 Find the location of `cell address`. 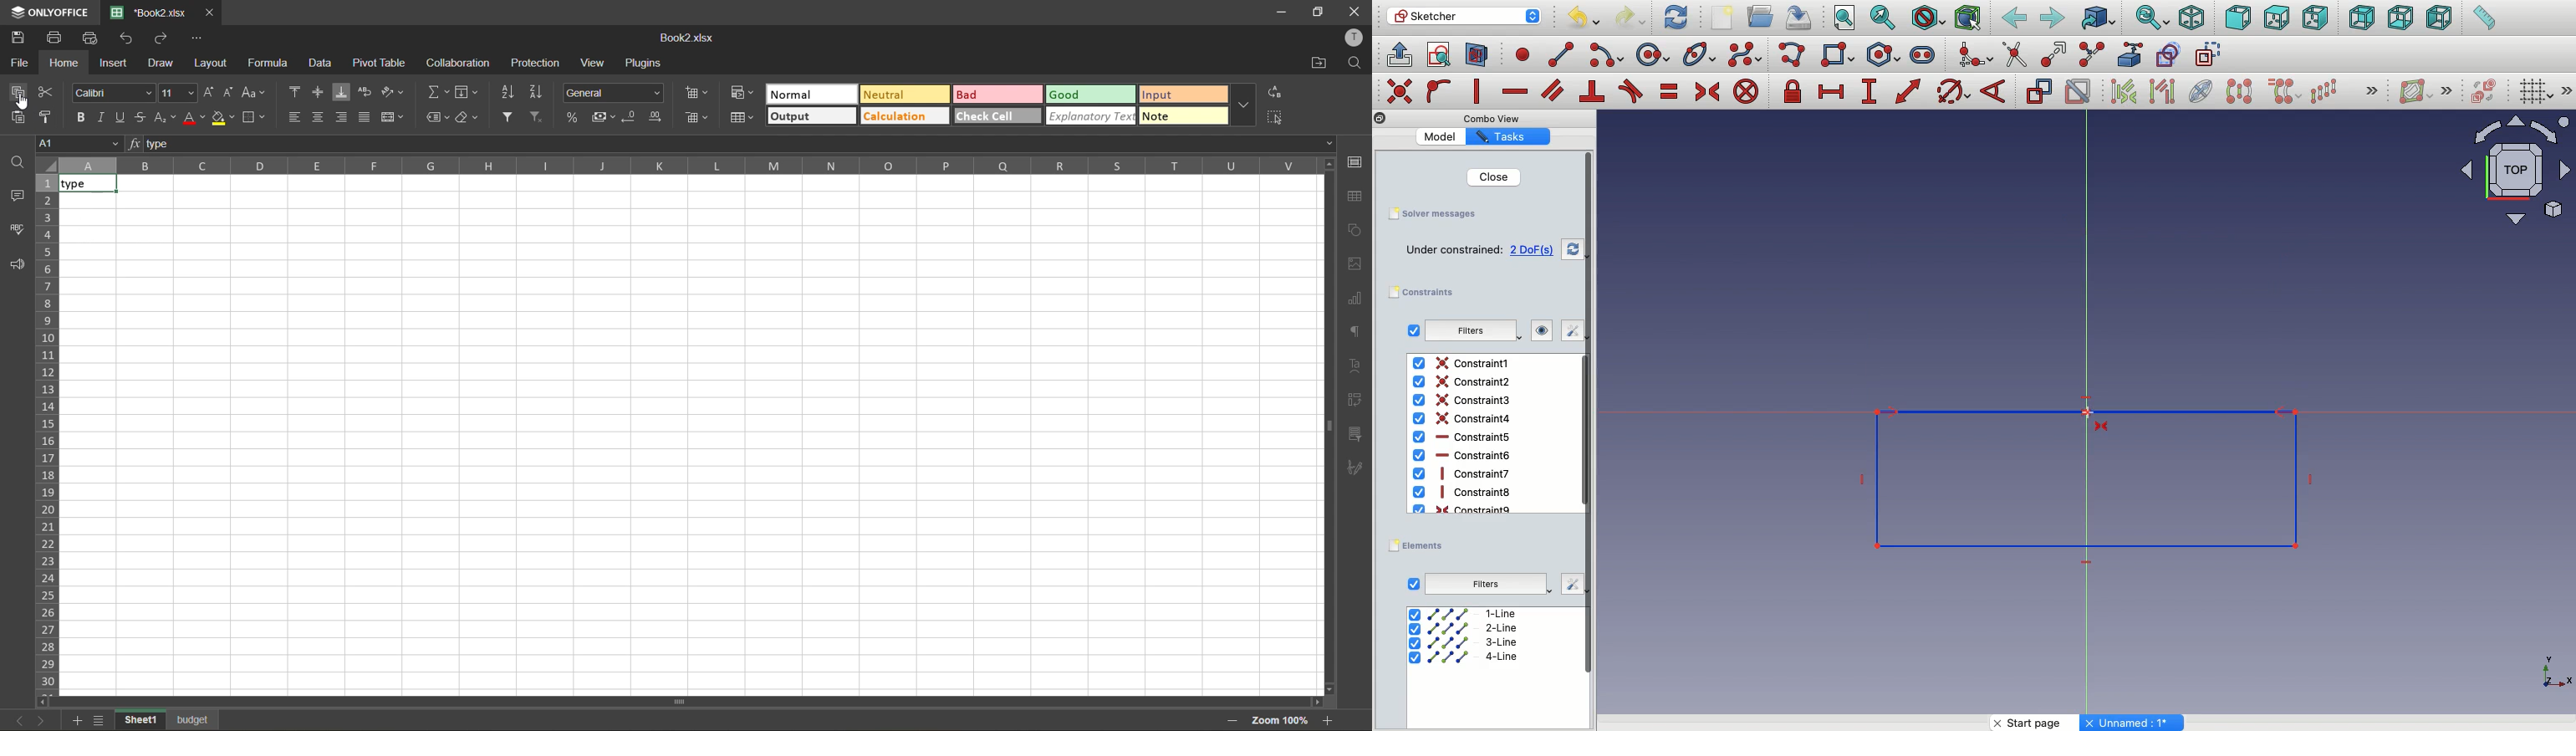

cell address is located at coordinates (81, 144).